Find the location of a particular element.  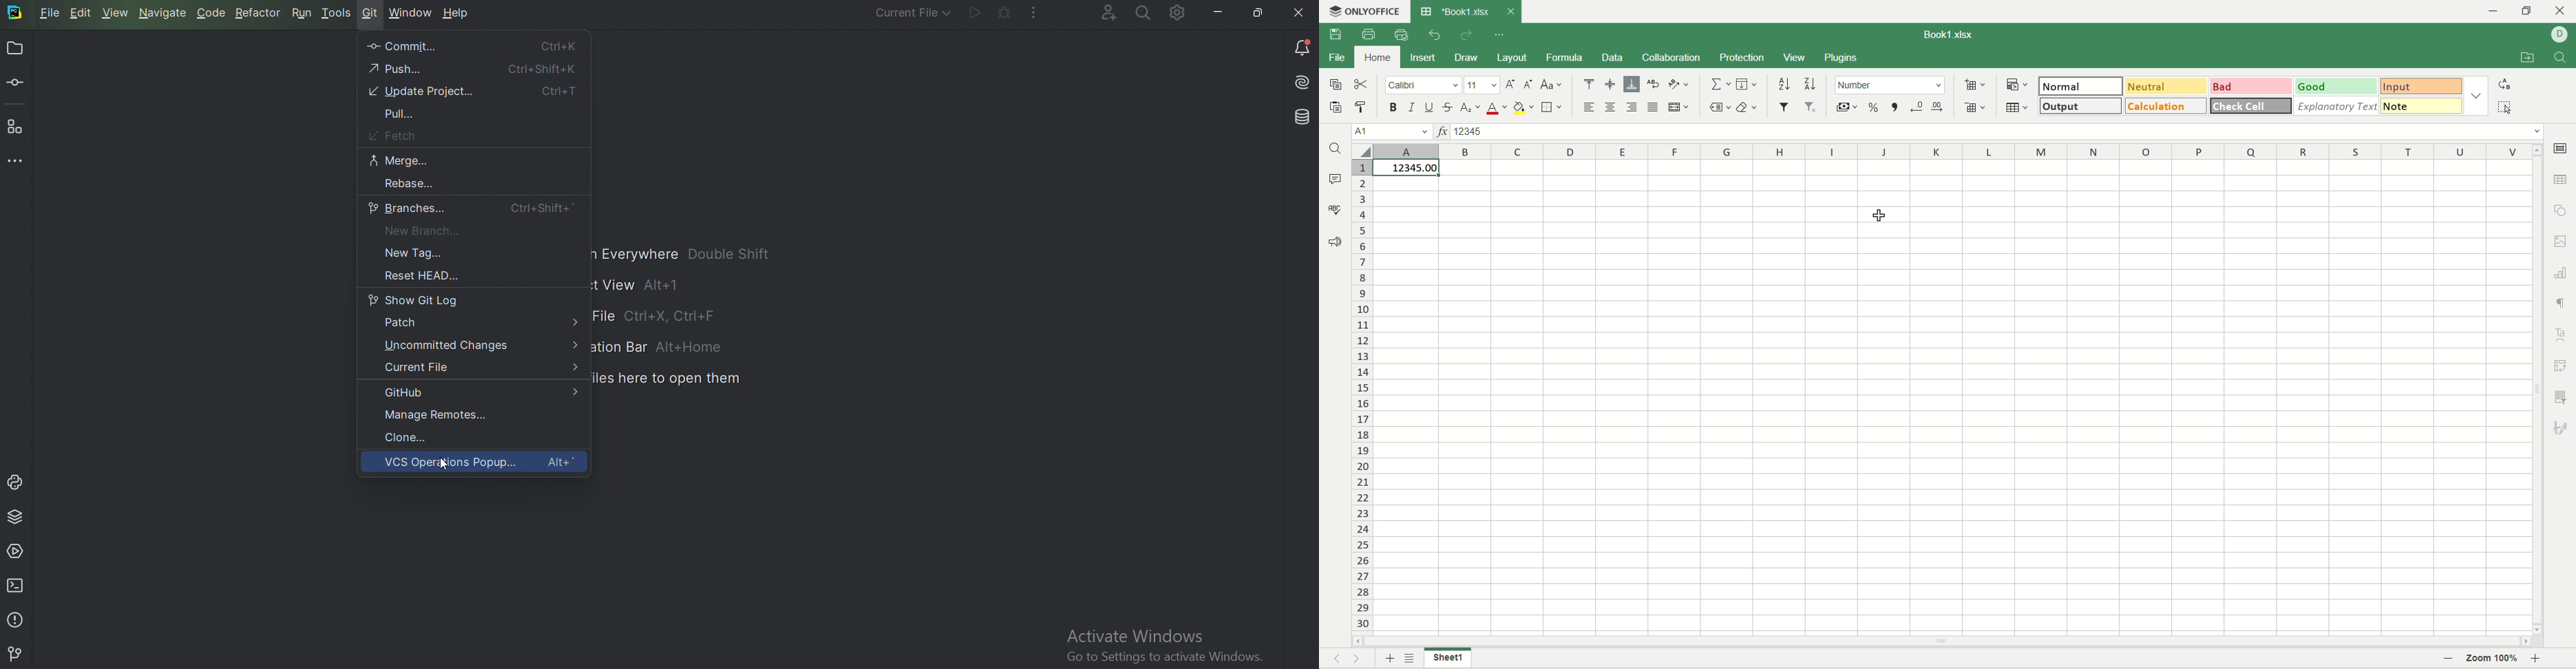

summation is located at coordinates (1722, 84).